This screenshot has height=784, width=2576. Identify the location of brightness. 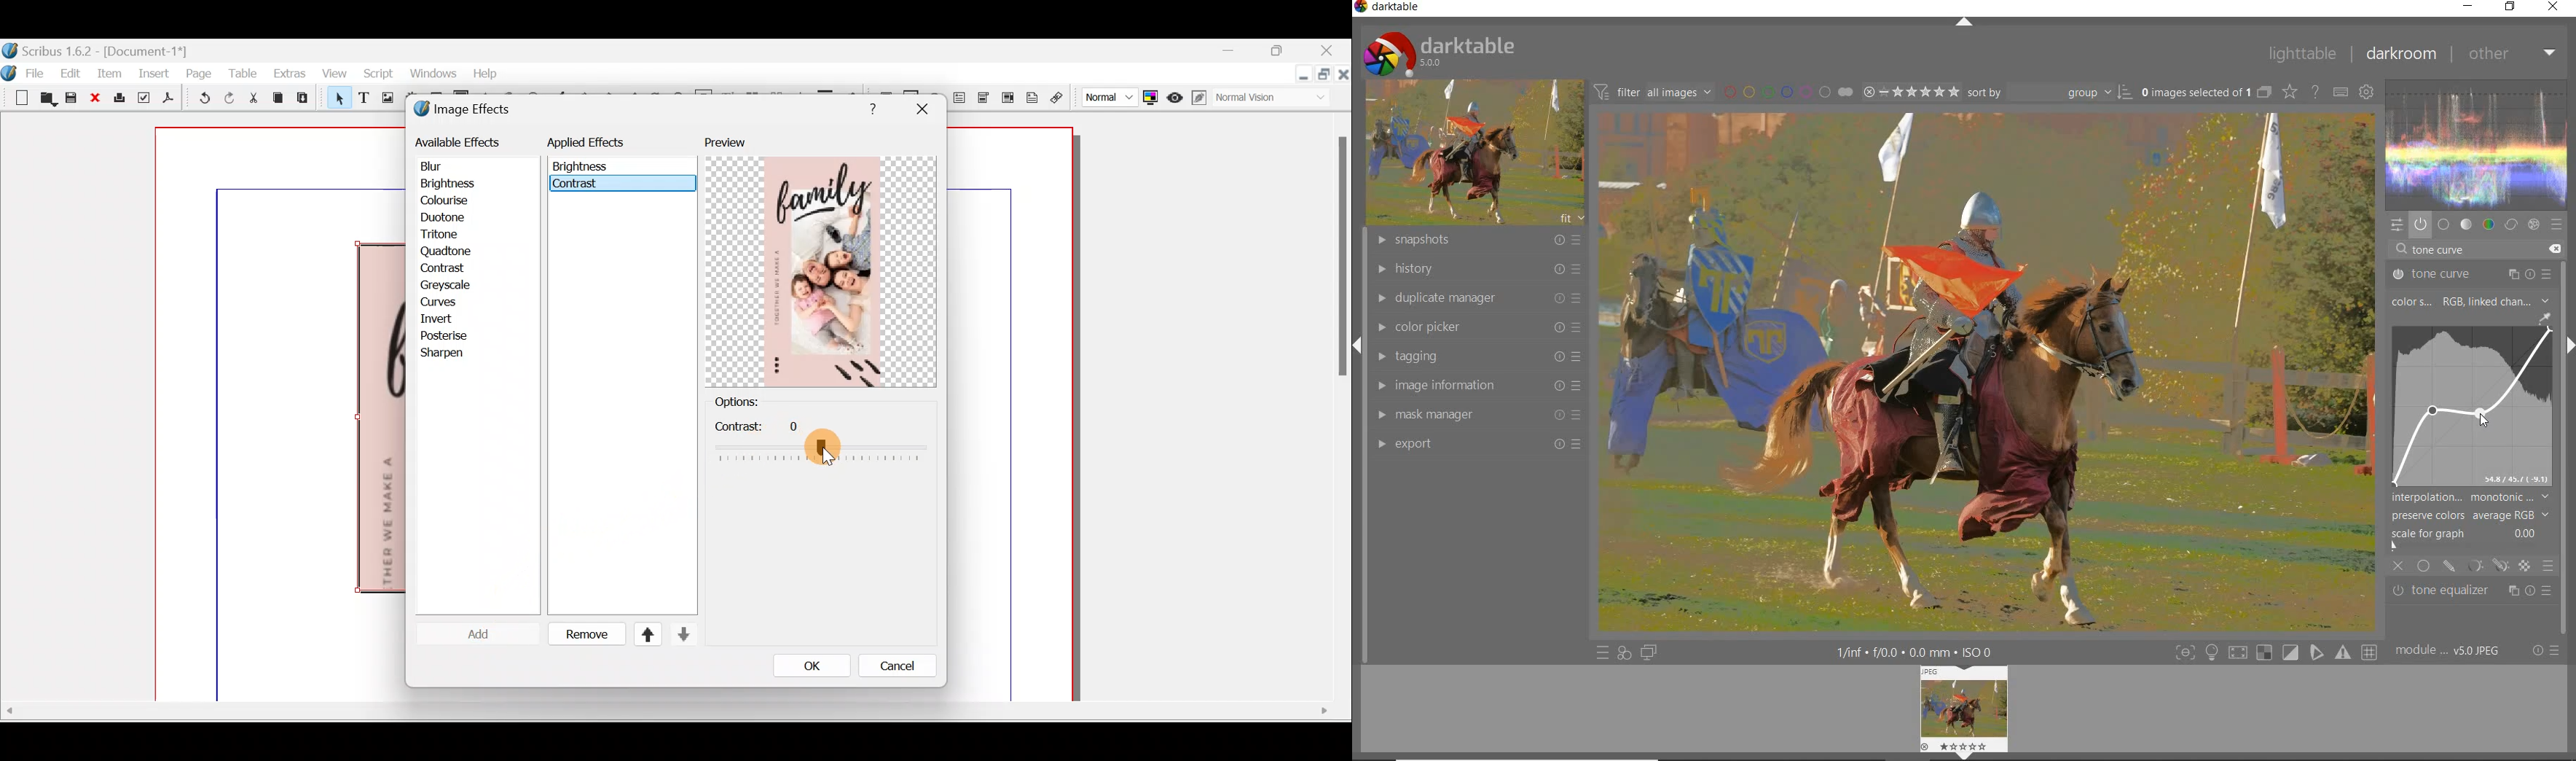
(583, 166).